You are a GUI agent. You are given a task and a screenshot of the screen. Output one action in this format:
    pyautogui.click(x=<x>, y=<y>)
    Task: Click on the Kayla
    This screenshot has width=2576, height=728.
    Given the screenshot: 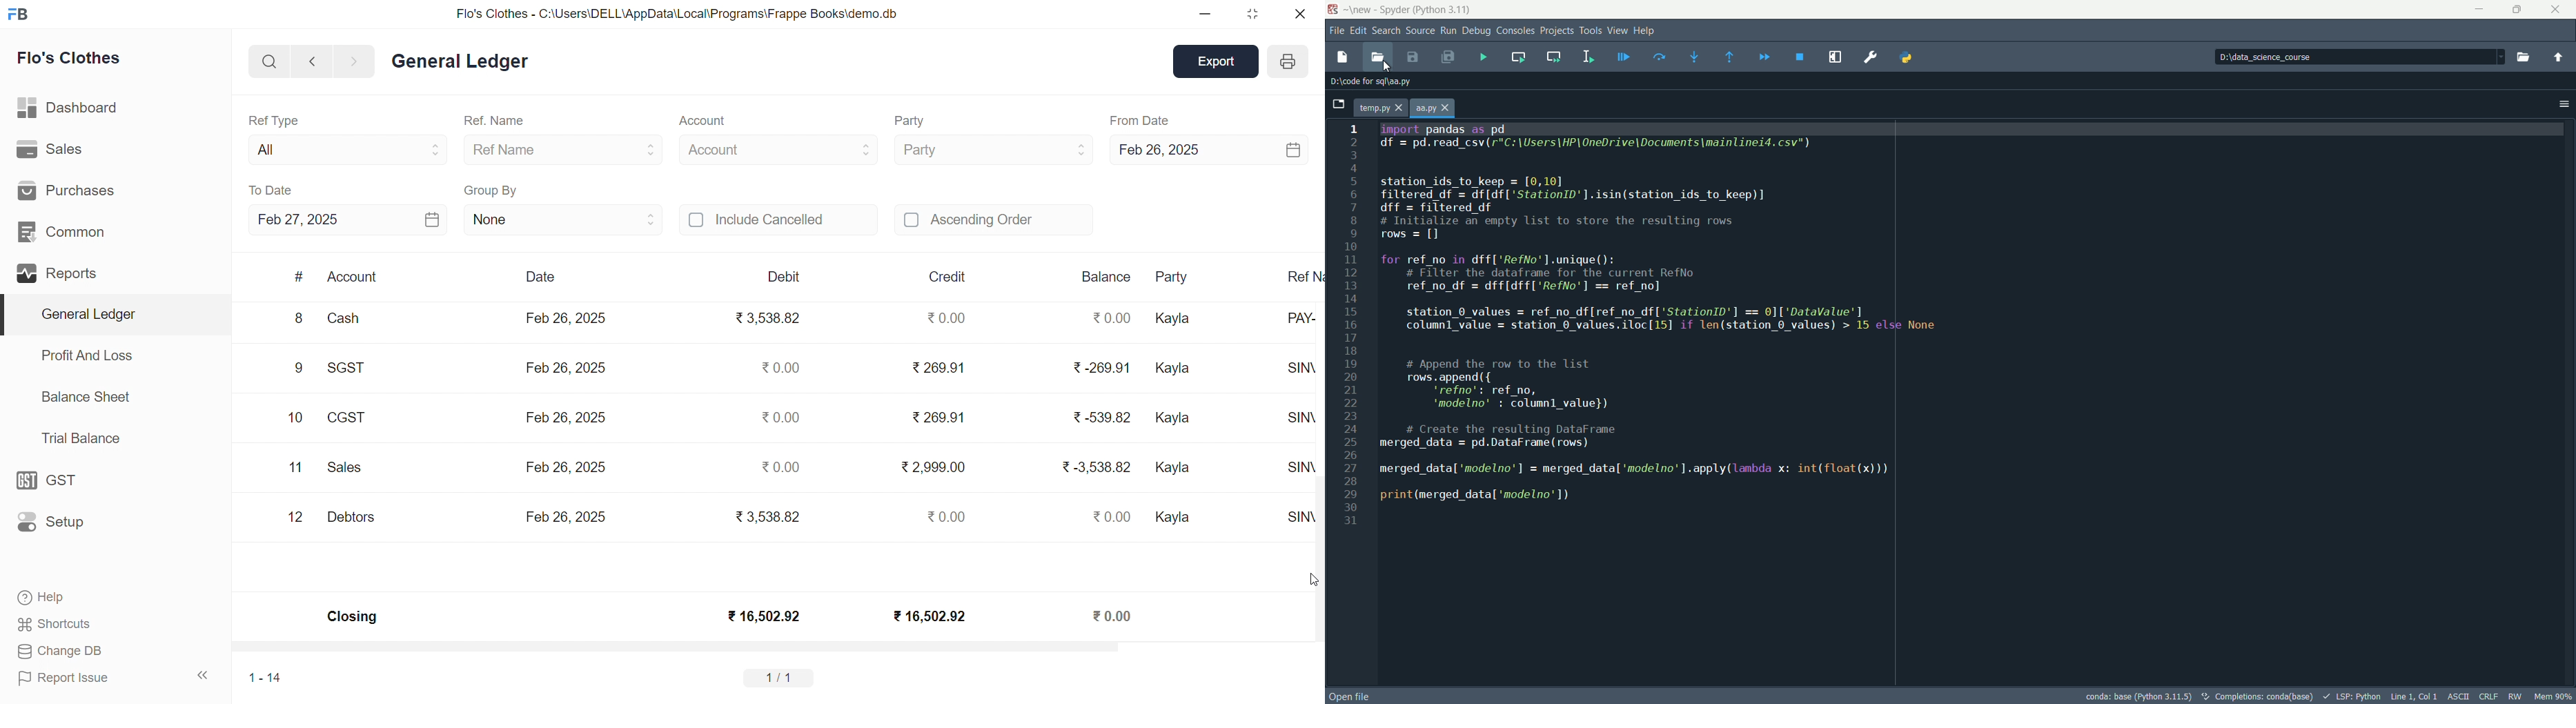 What is the action you would take?
    pyautogui.click(x=1175, y=518)
    